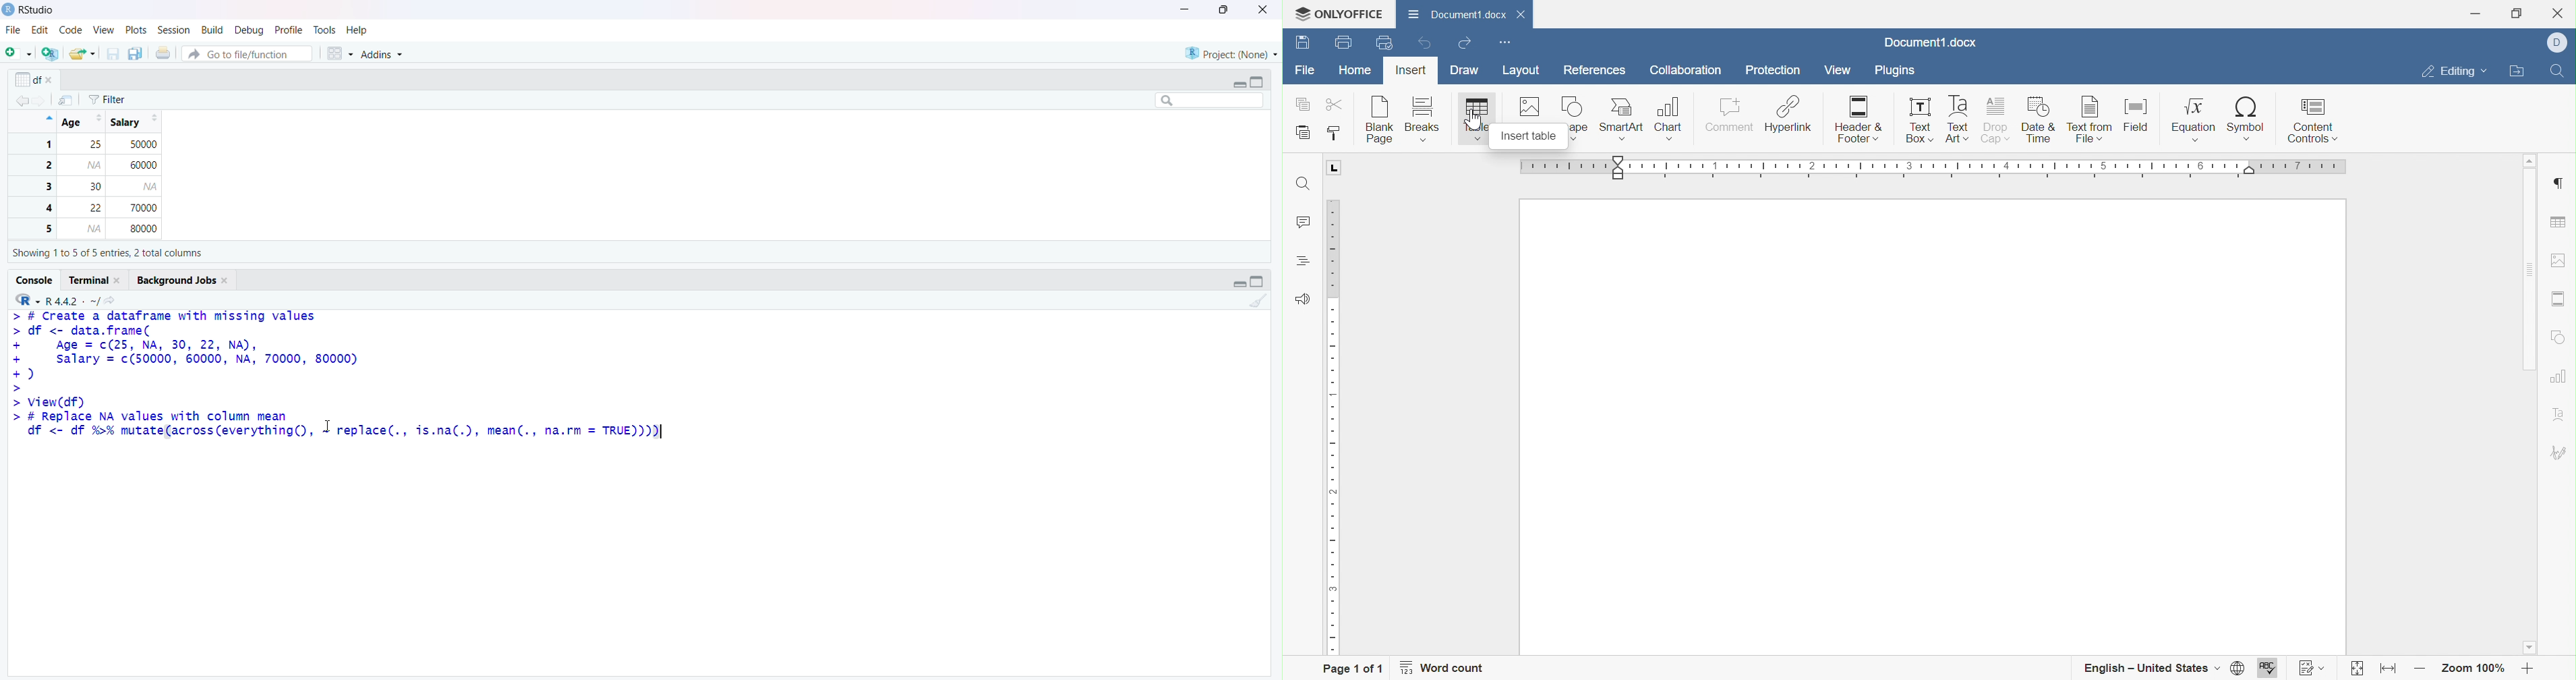  What do you see at coordinates (2558, 301) in the screenshot?
I see `Headers & Footers settings` at bounding box center [2558, 301].